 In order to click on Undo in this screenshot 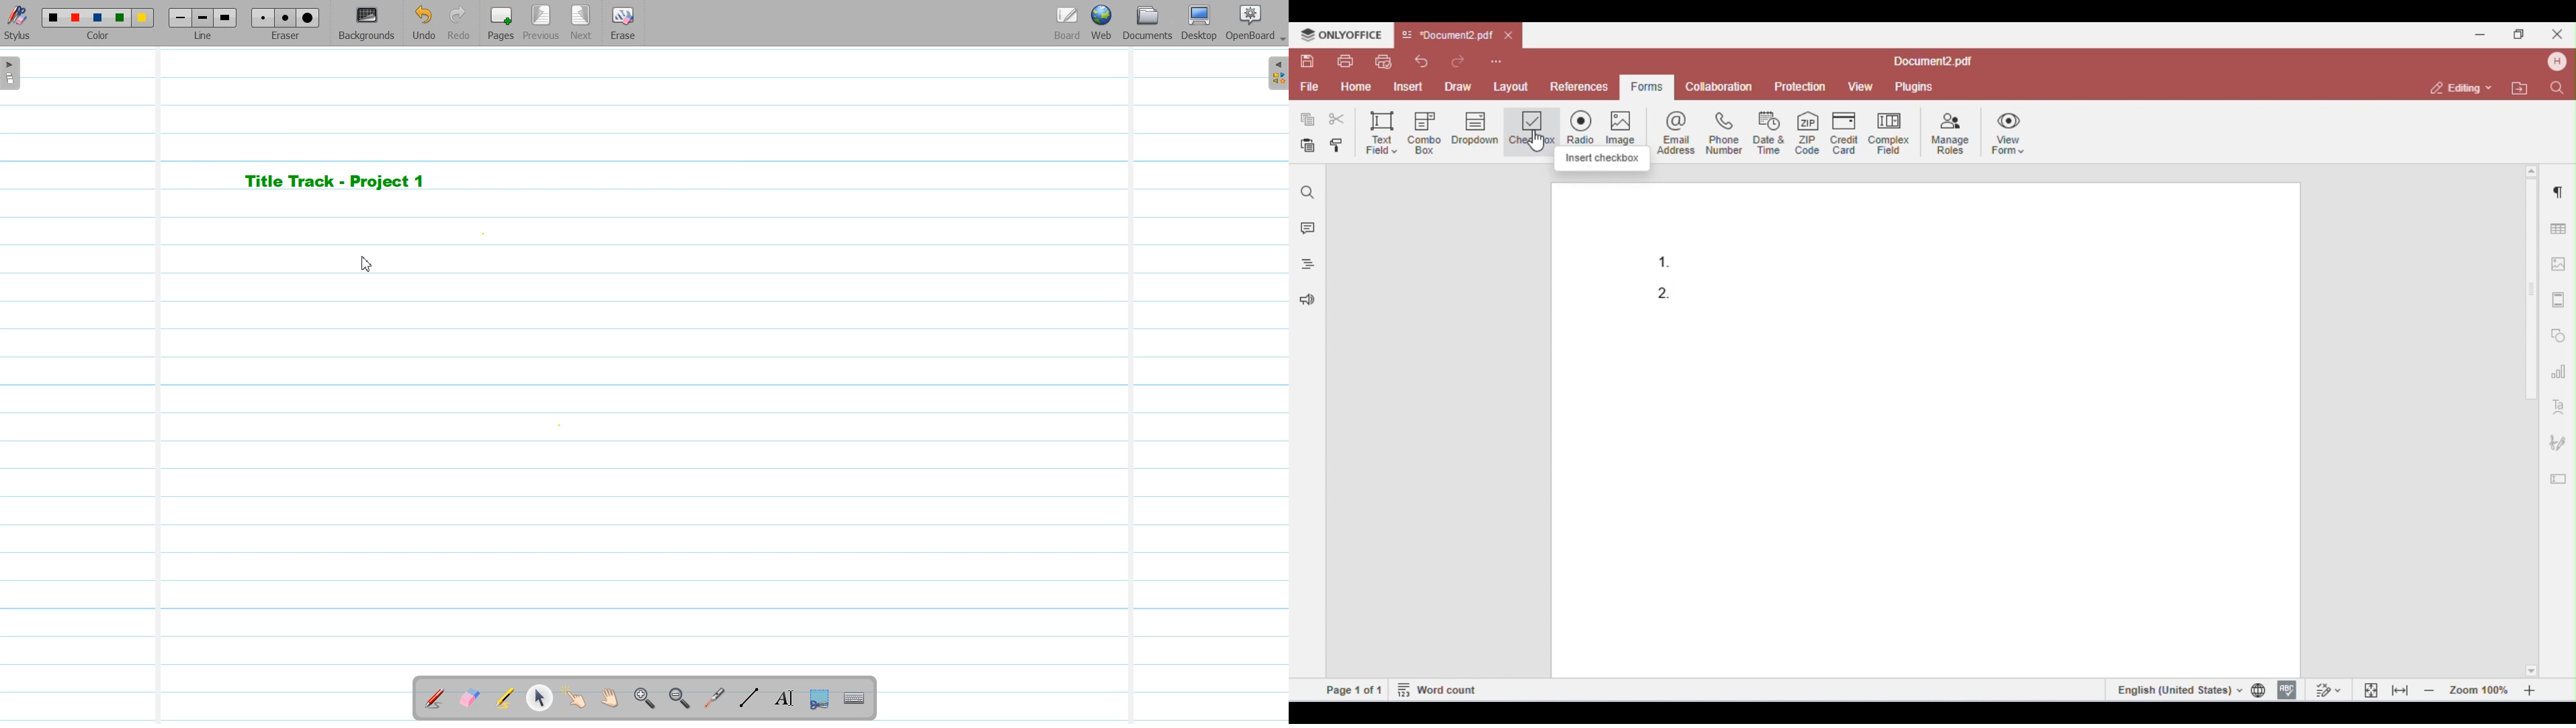, I will do `click(423, 24)`.